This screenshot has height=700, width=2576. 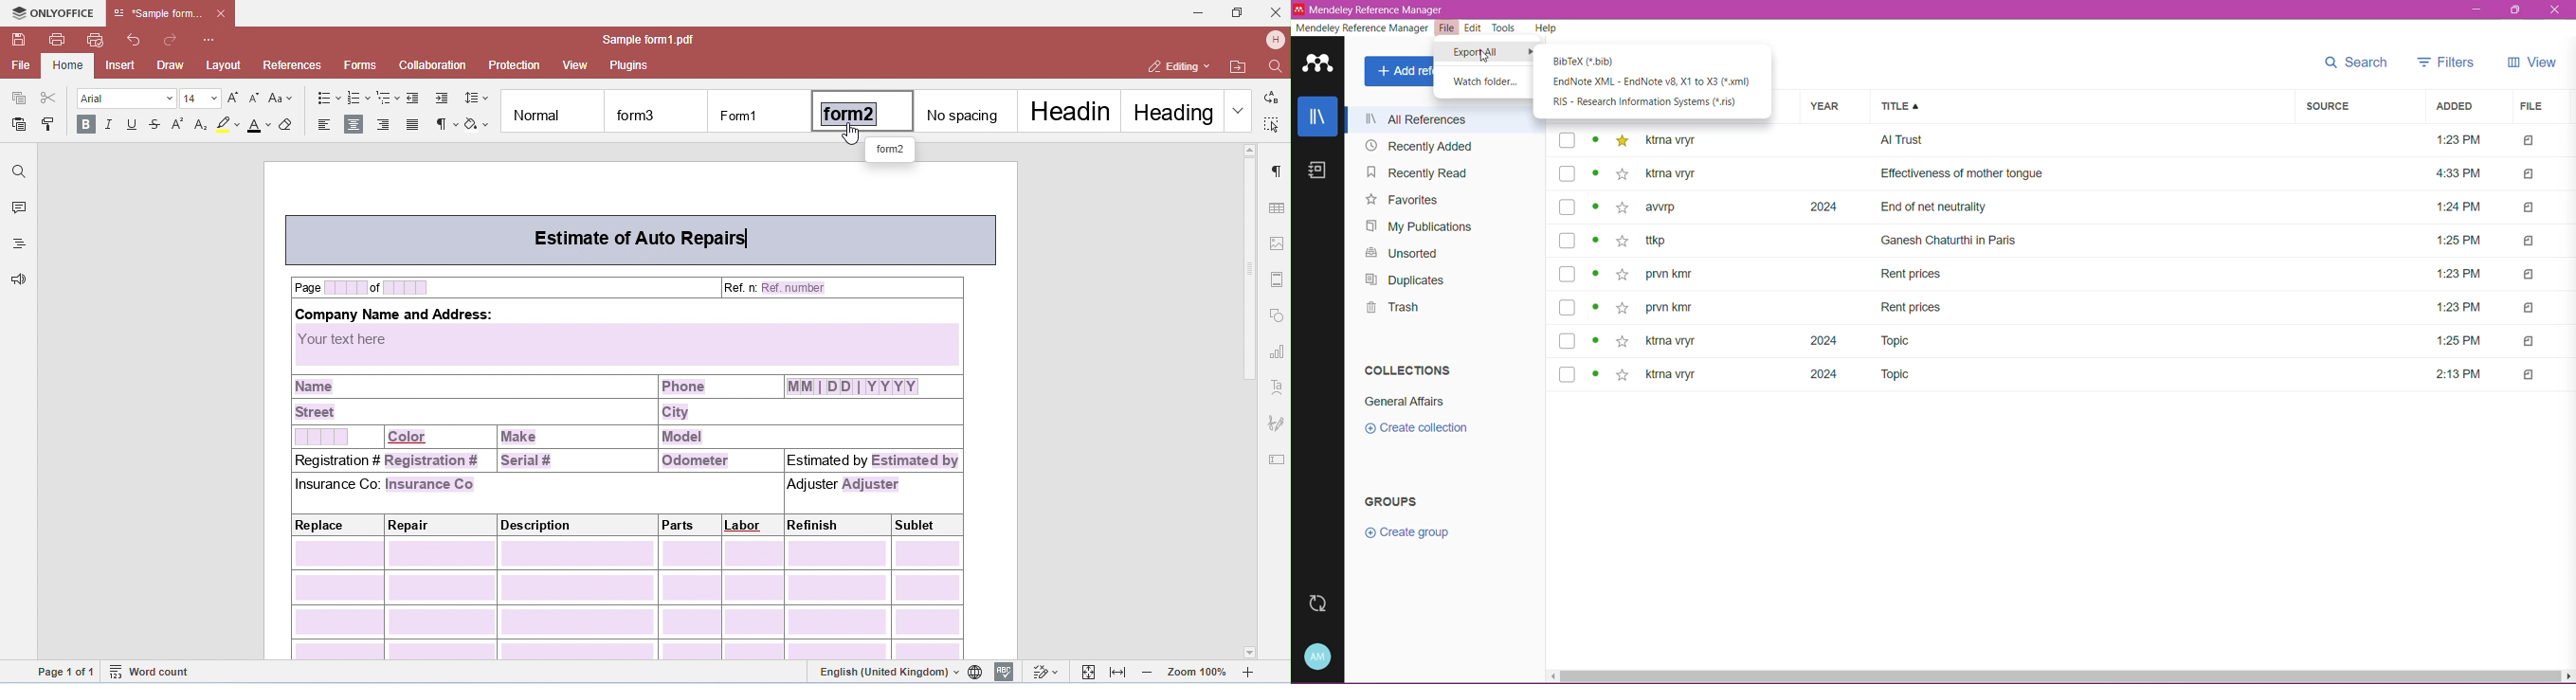 What do you see at coordinates (2480, 10) in the screenshot?
I see `Minimize` at bounding box center [2480, 10].